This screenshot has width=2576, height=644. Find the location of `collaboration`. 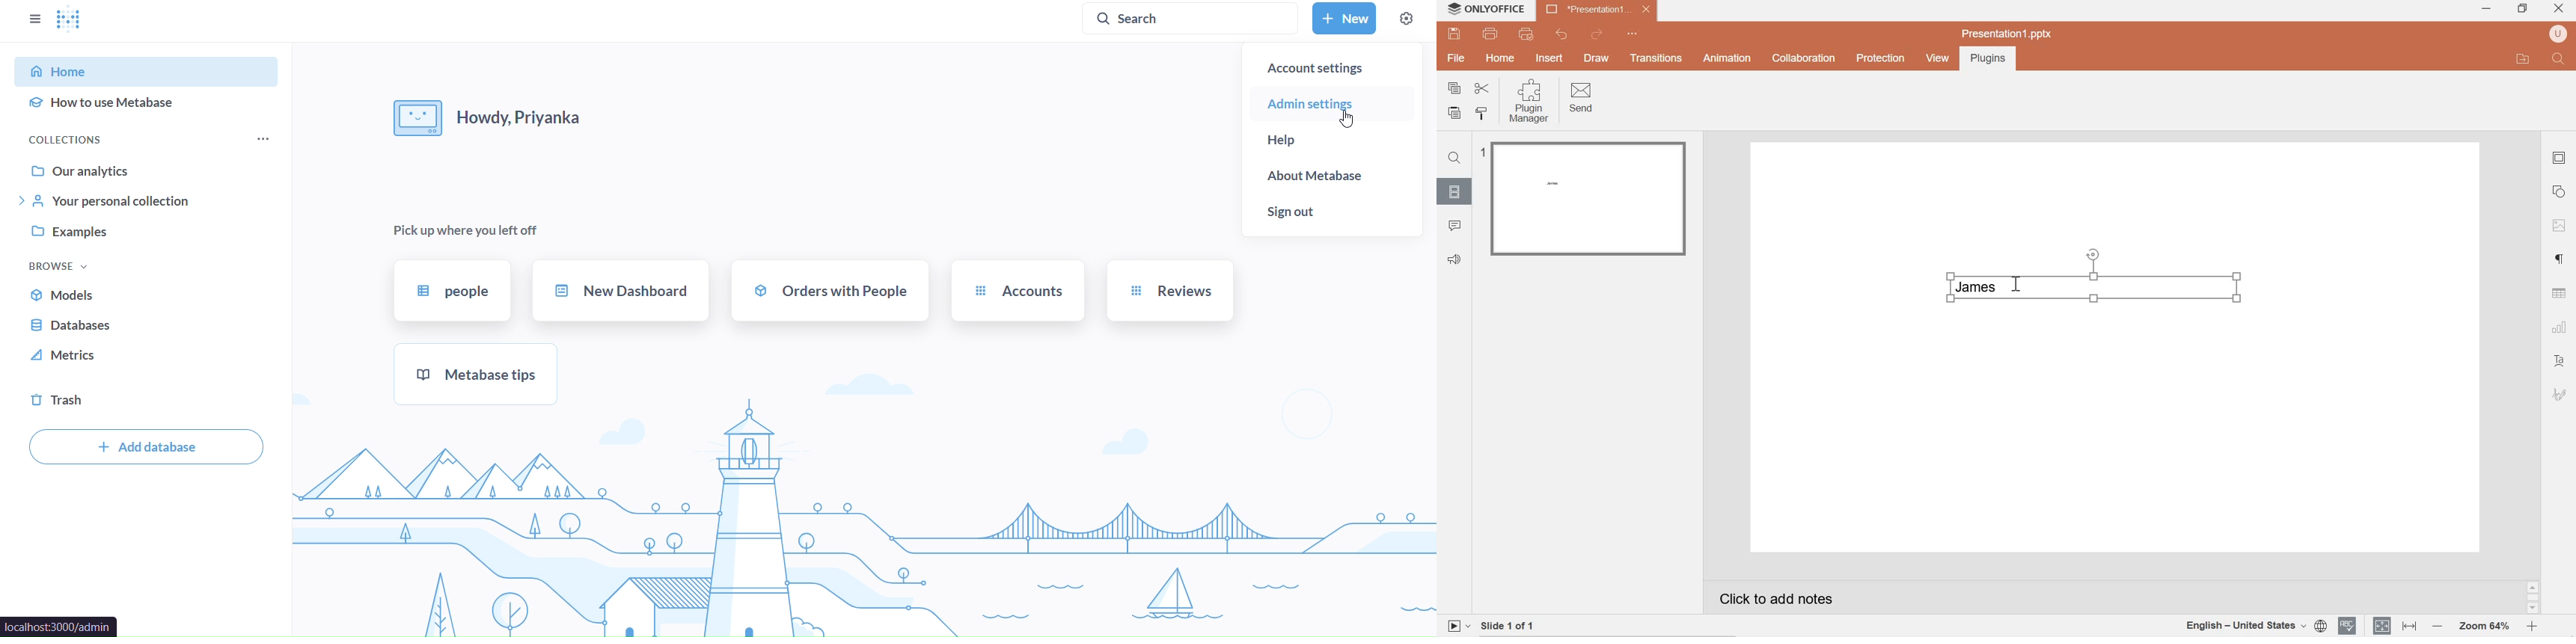

collaboration is located at coordinates (1802, 59).